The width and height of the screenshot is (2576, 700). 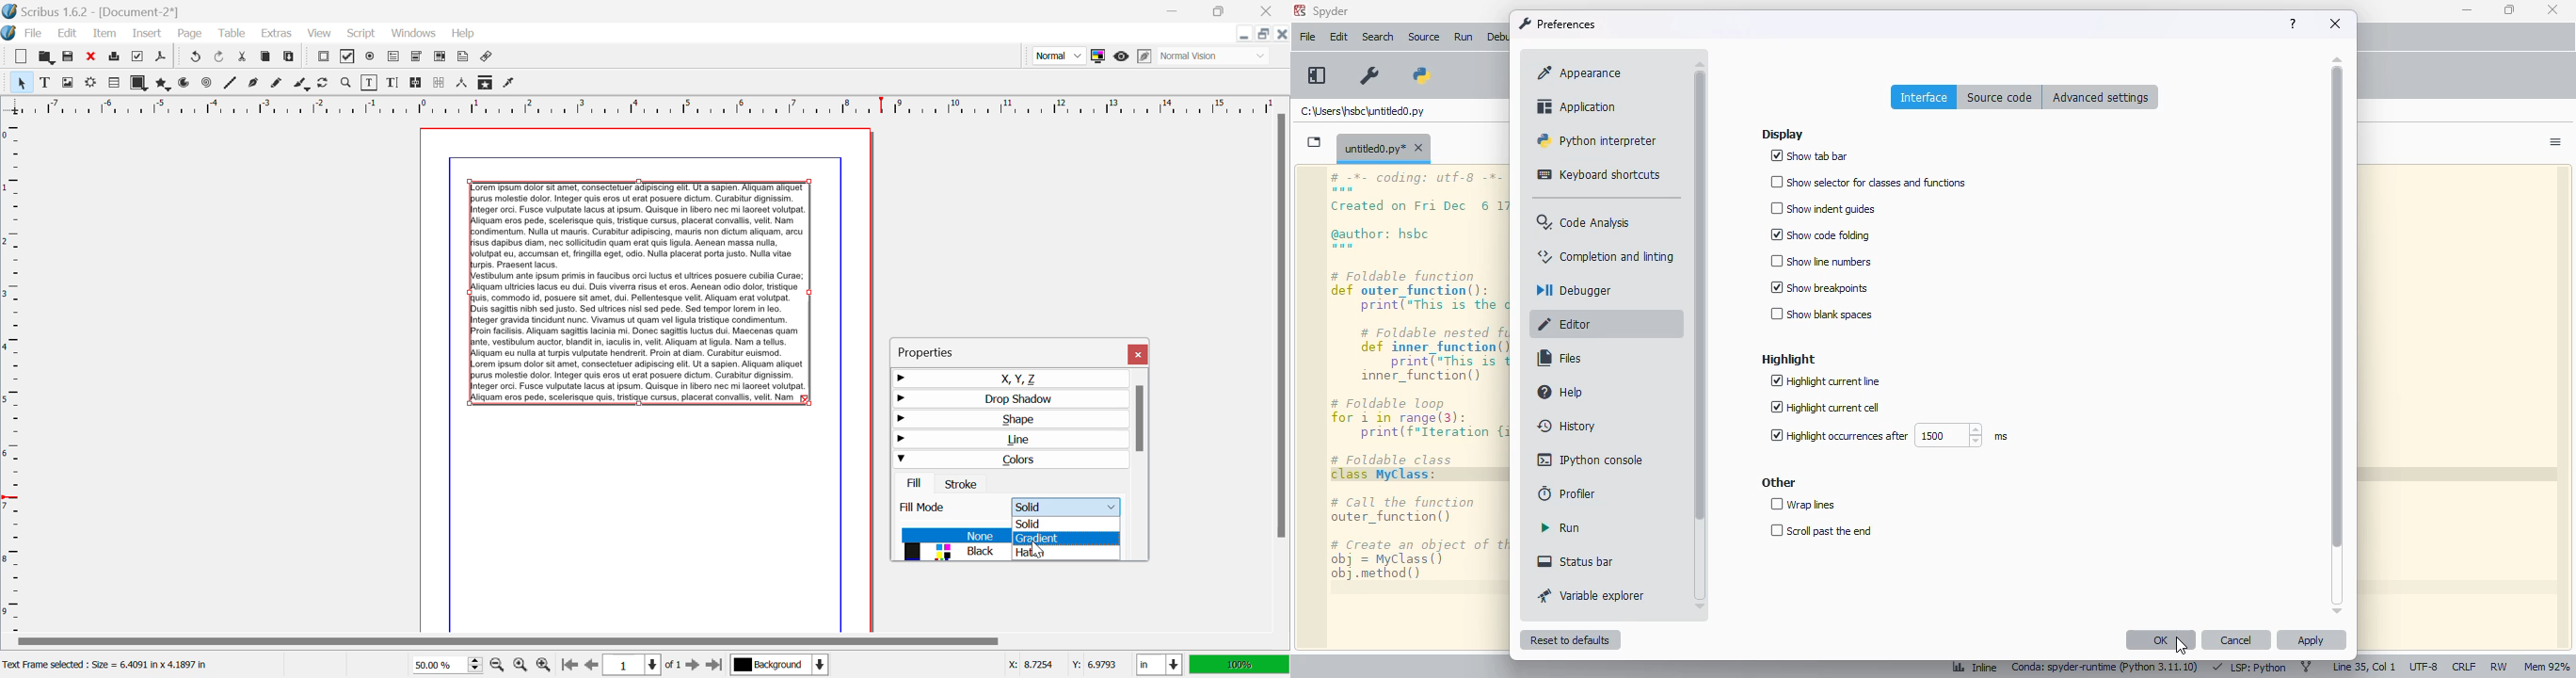 What do you see at coordinates (1825, 380) in the screenshot?
I see `highlight current line` at bounding box center [1825, 380].